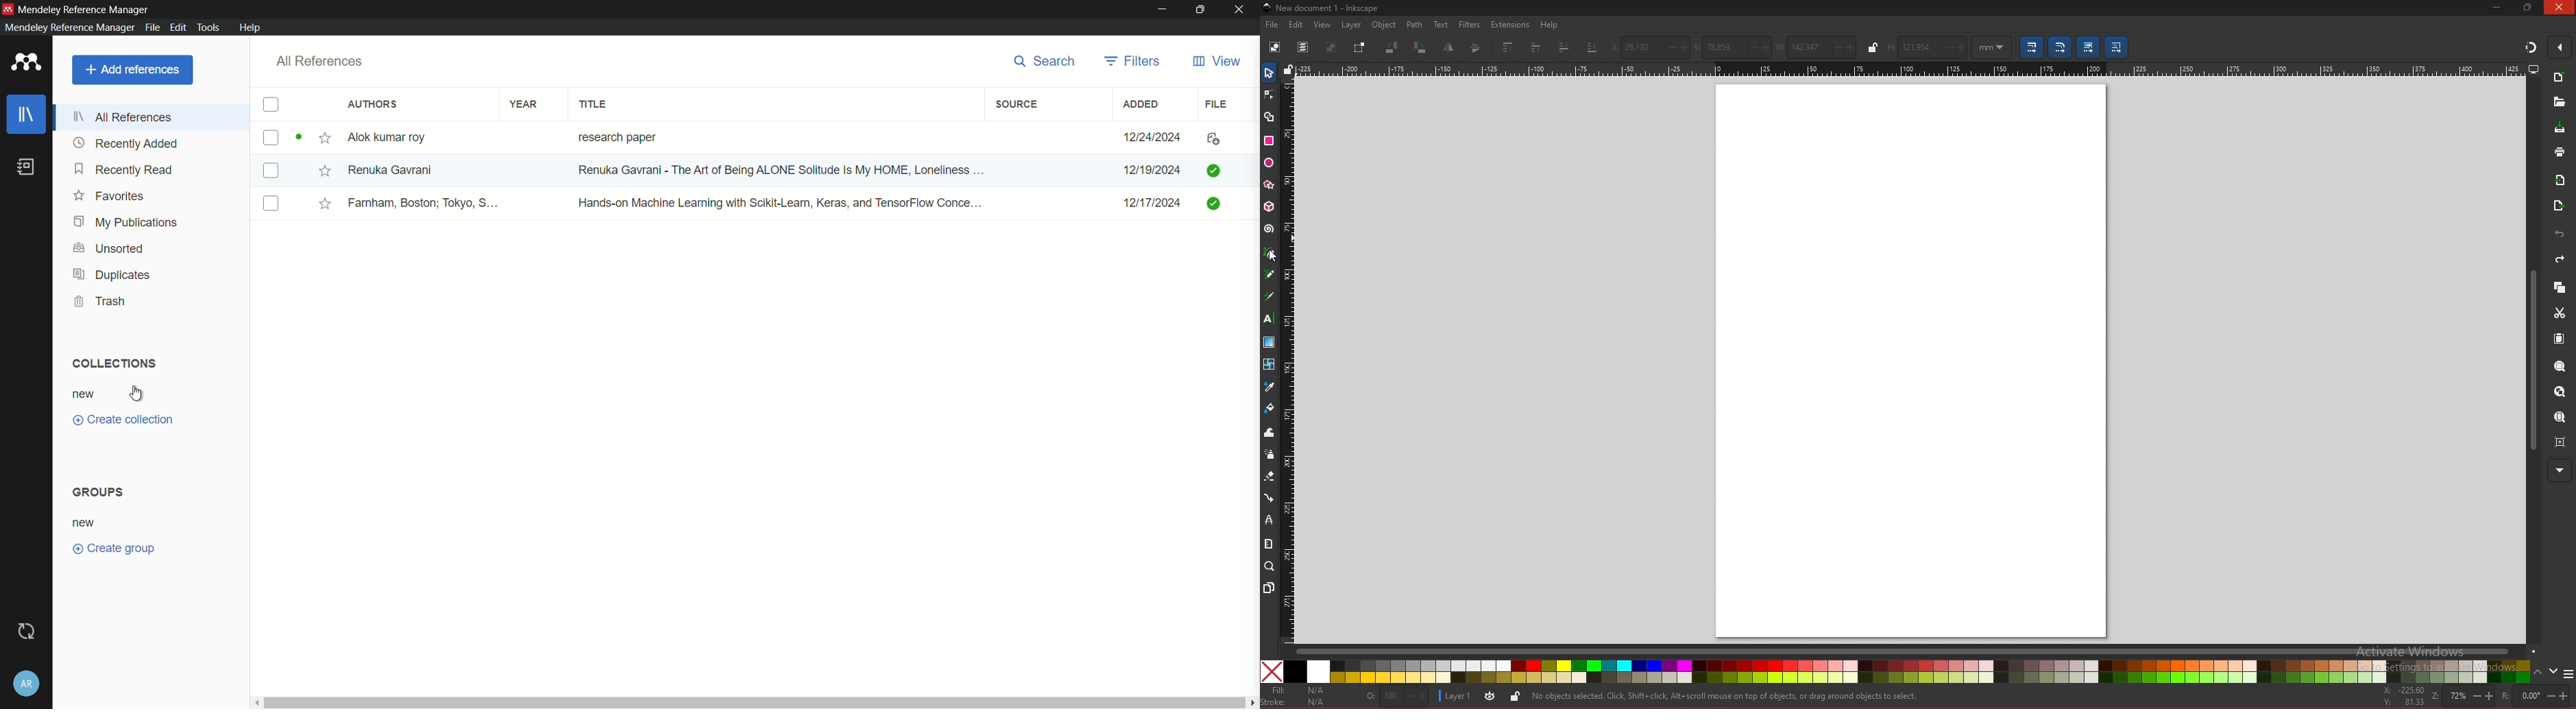 The width and height of the screenshot is (2576, 728). I want to click on Checkbox, so click(269, 172).